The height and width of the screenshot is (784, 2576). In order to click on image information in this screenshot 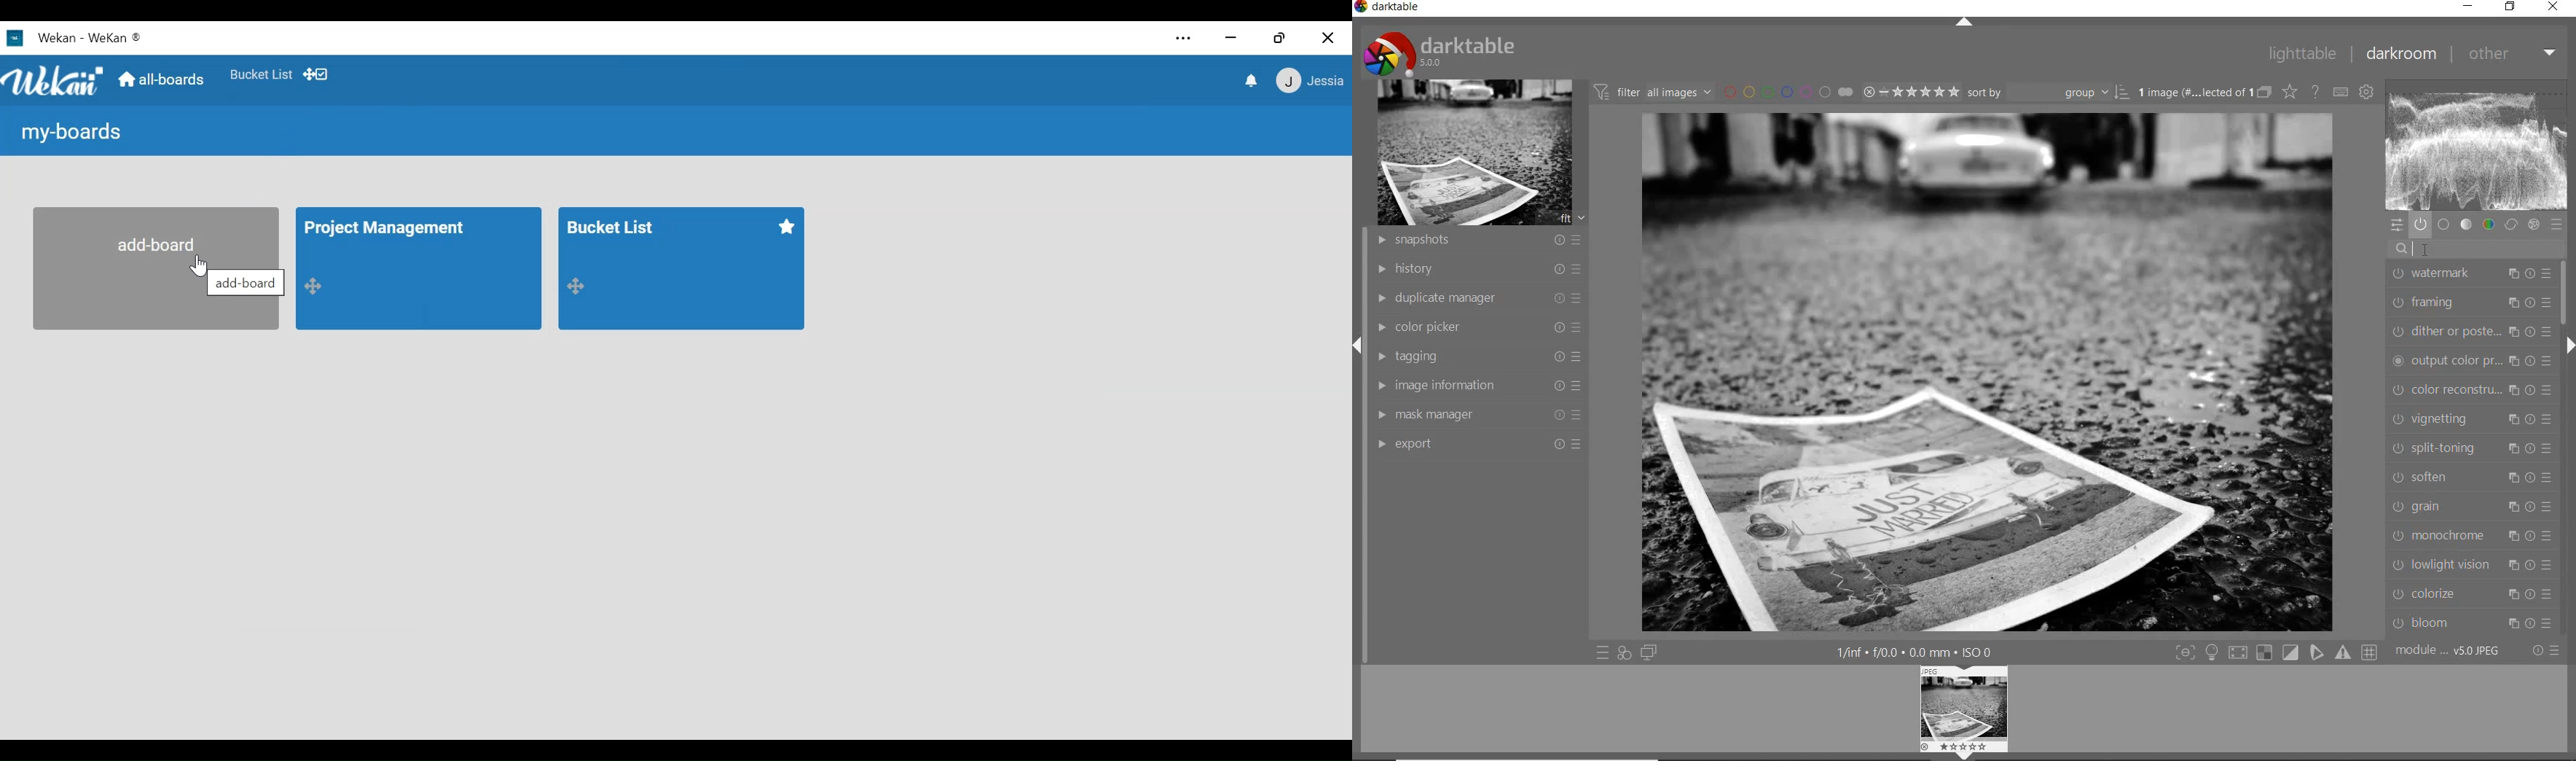, I will do `click(1480, 385)`.